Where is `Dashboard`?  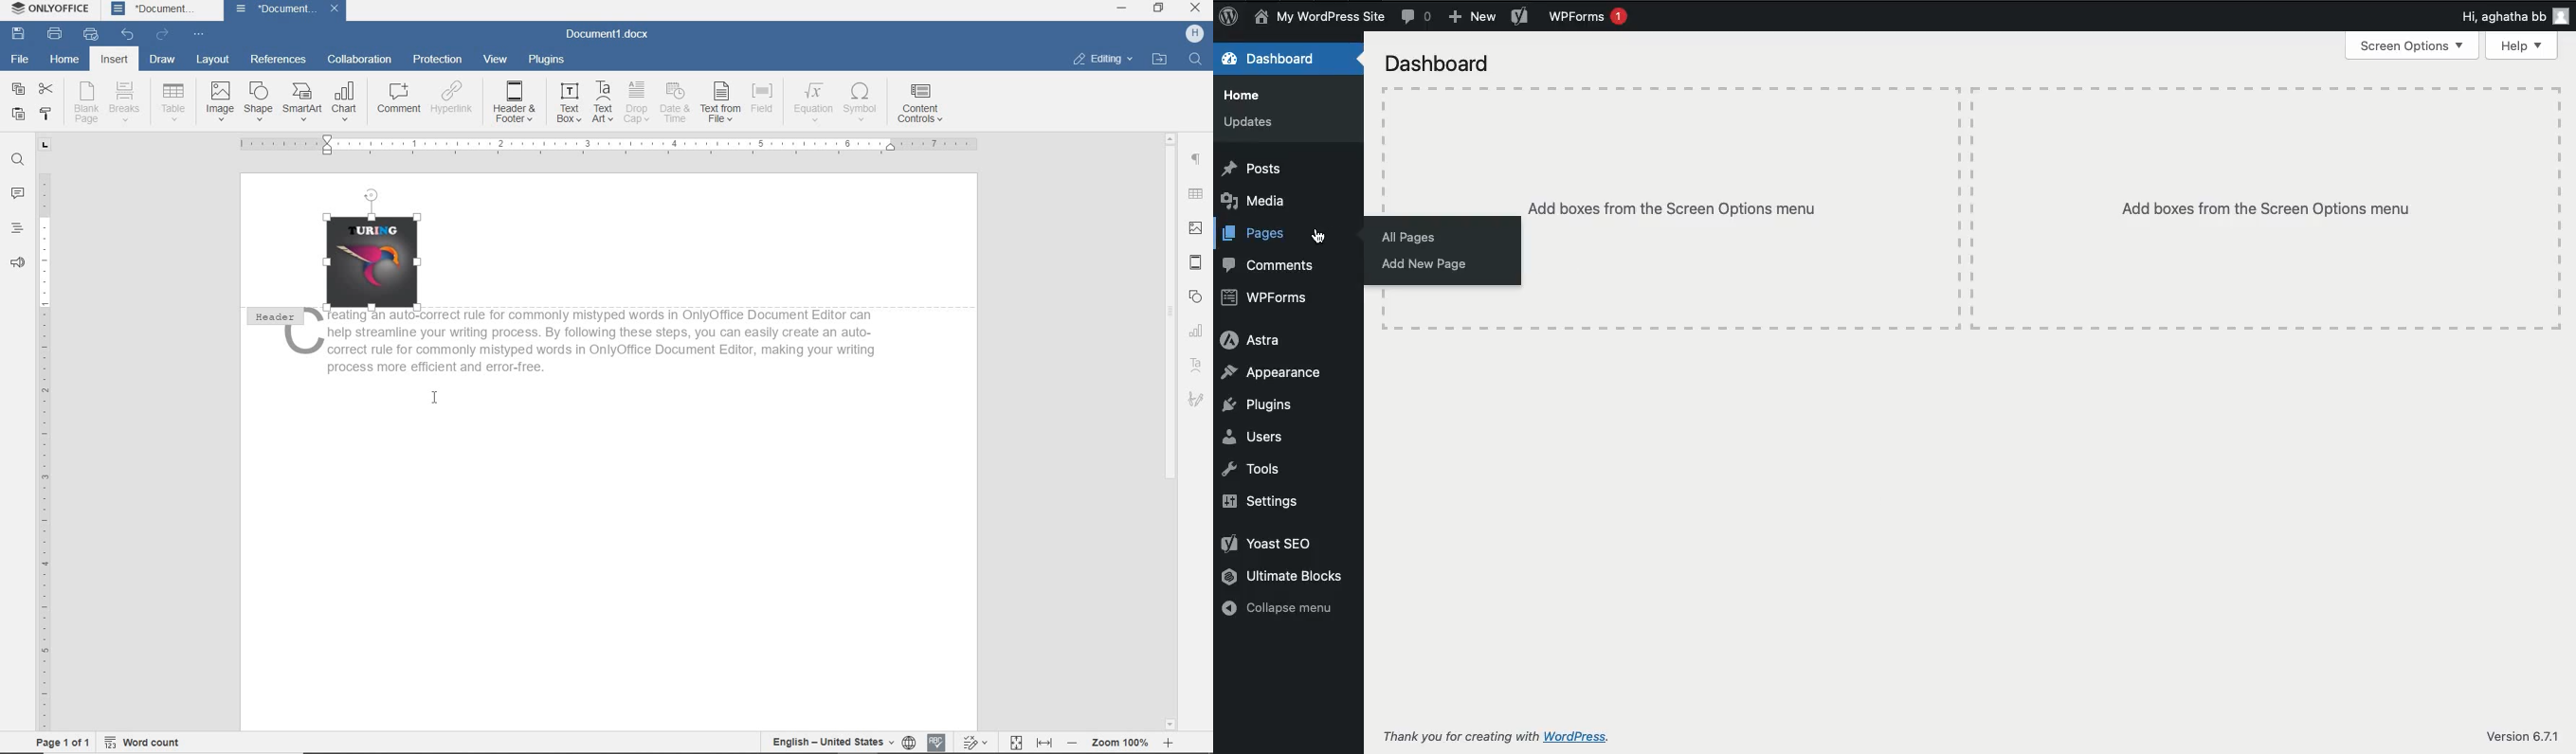
Dashboard is located at coordinates (1273, 61).